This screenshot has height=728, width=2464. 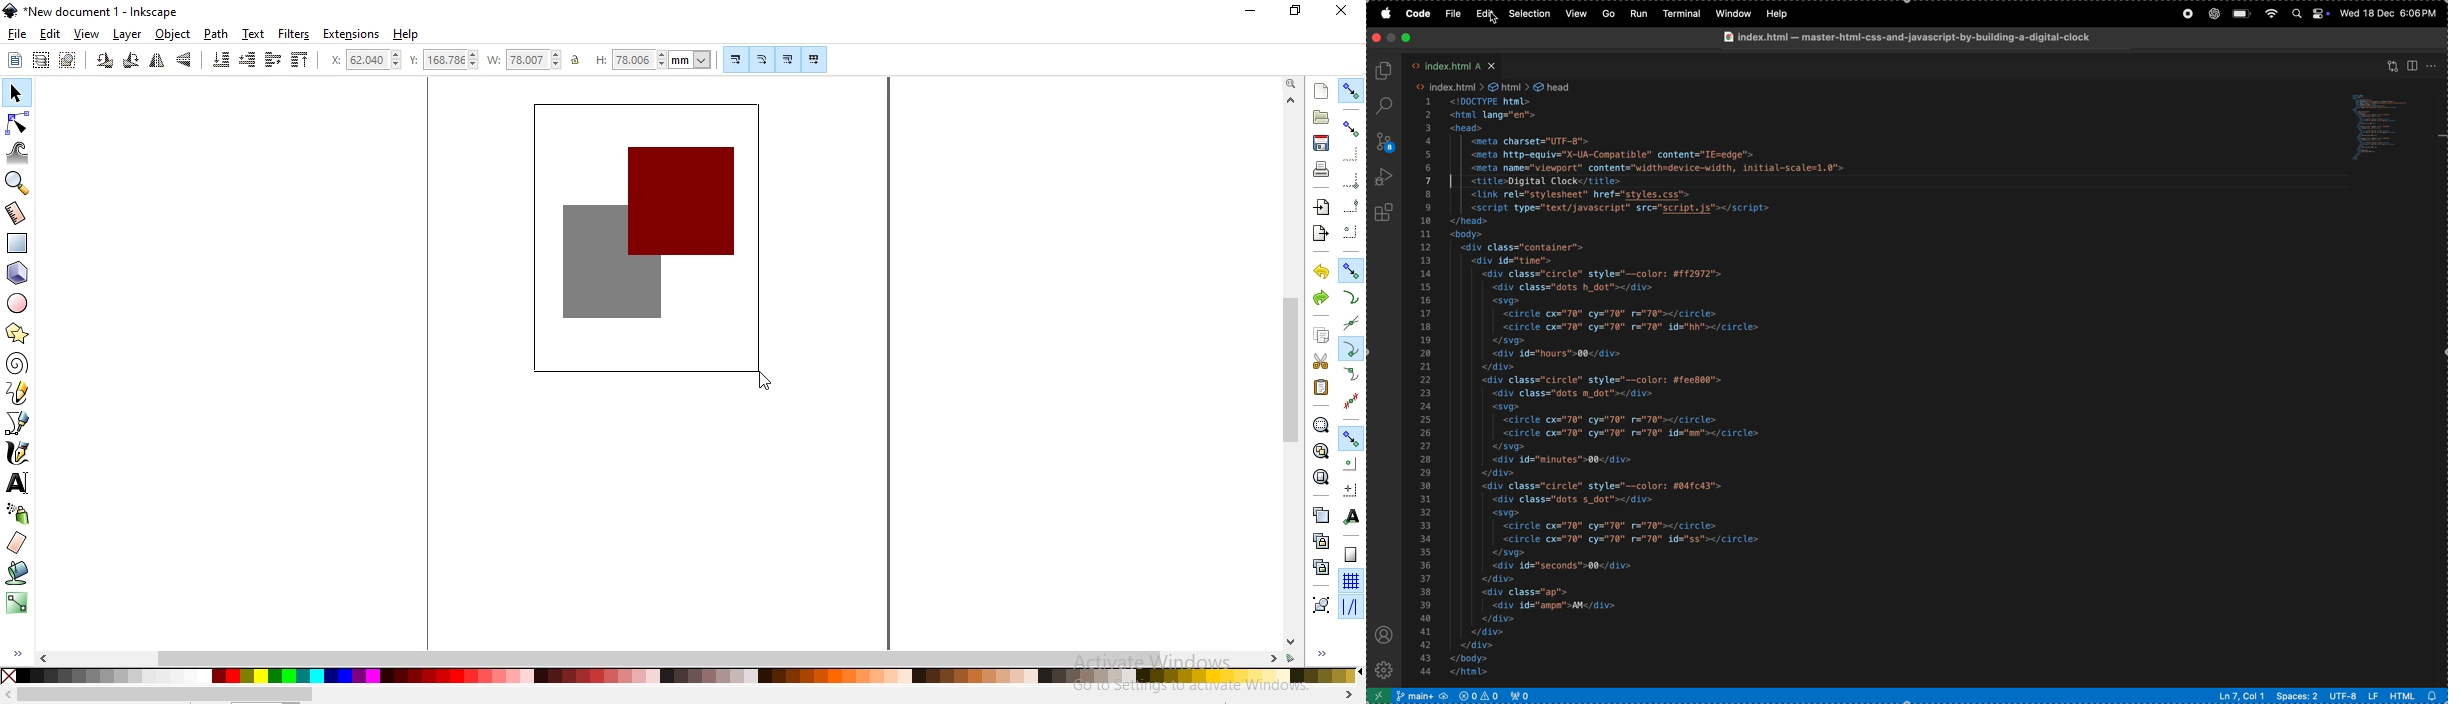 What do you see at coordinates (1320, 387) in the screenshot?
I see `paste` at bounding box center [1320, 387].